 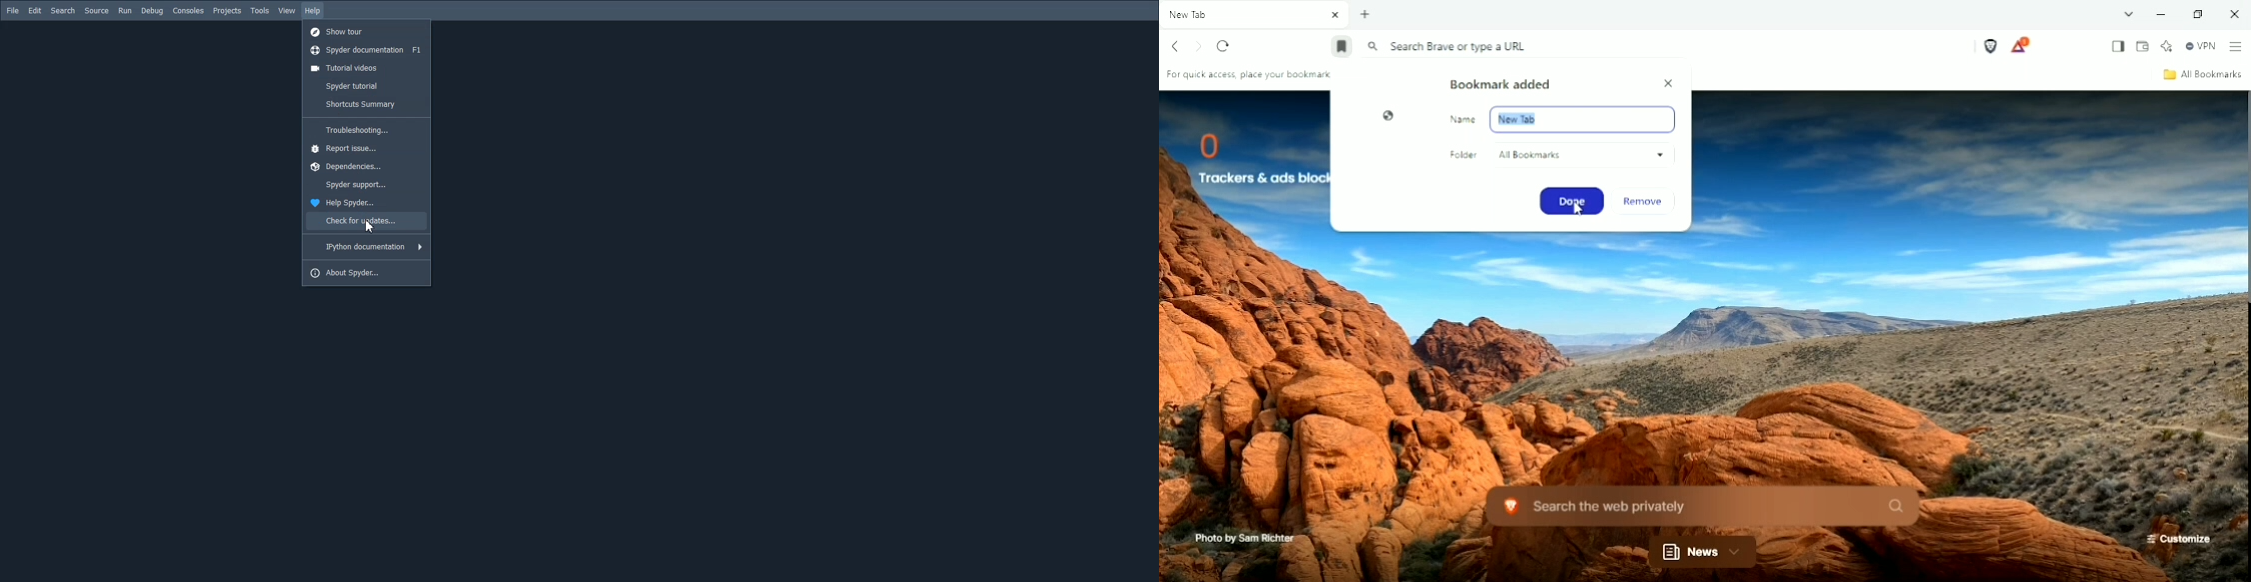 I want to click on Logo, so click(x=1387, y=116).